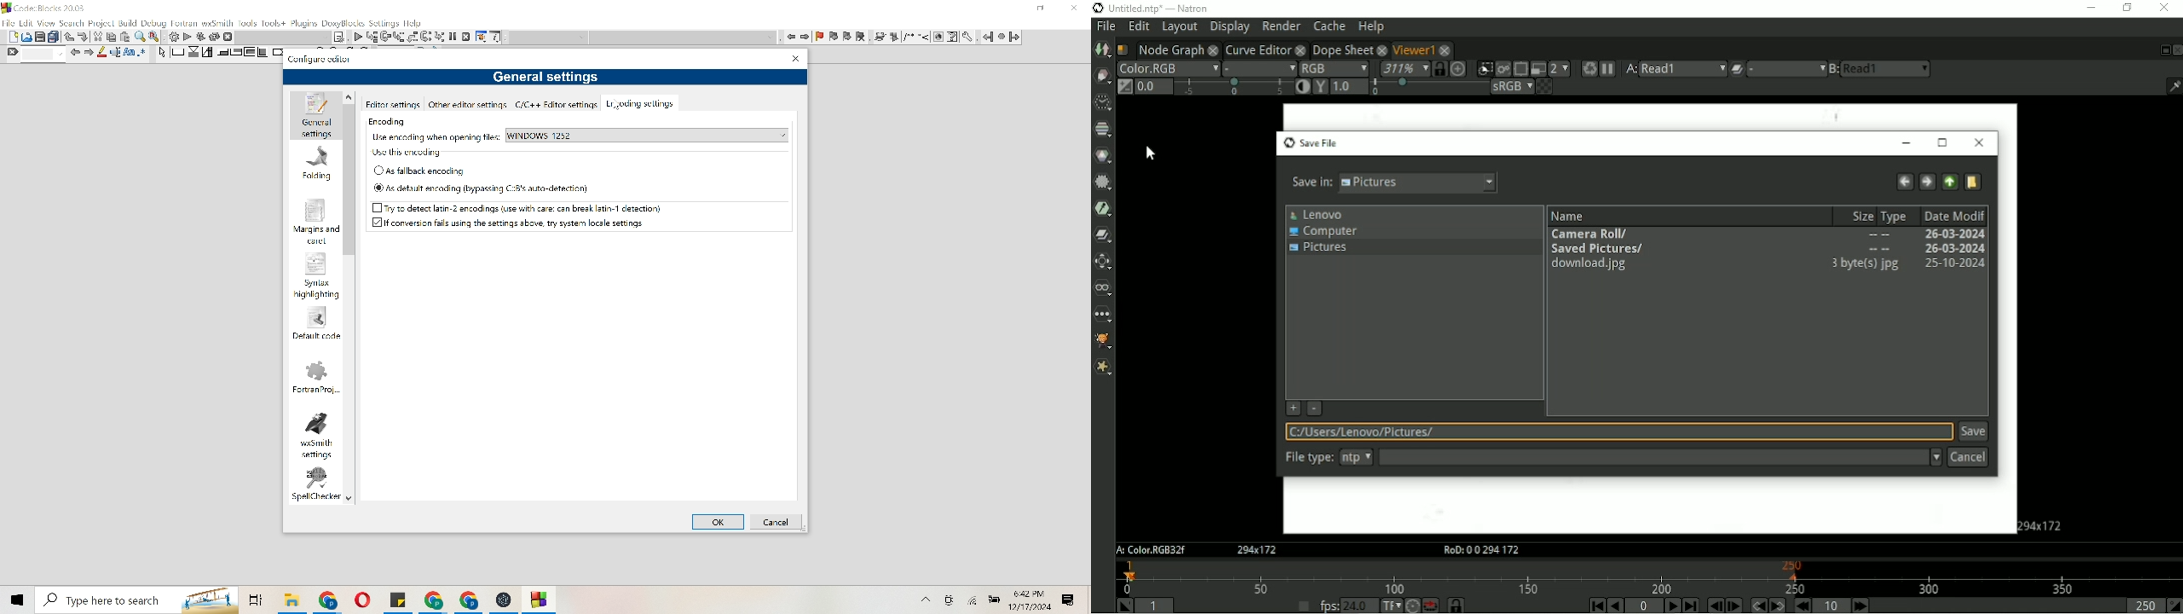 The width and height of the screenshot is (2184, 616). Describe the element at coordinates (1233, 87) in the screenshot. I see `selection bar` at that location.